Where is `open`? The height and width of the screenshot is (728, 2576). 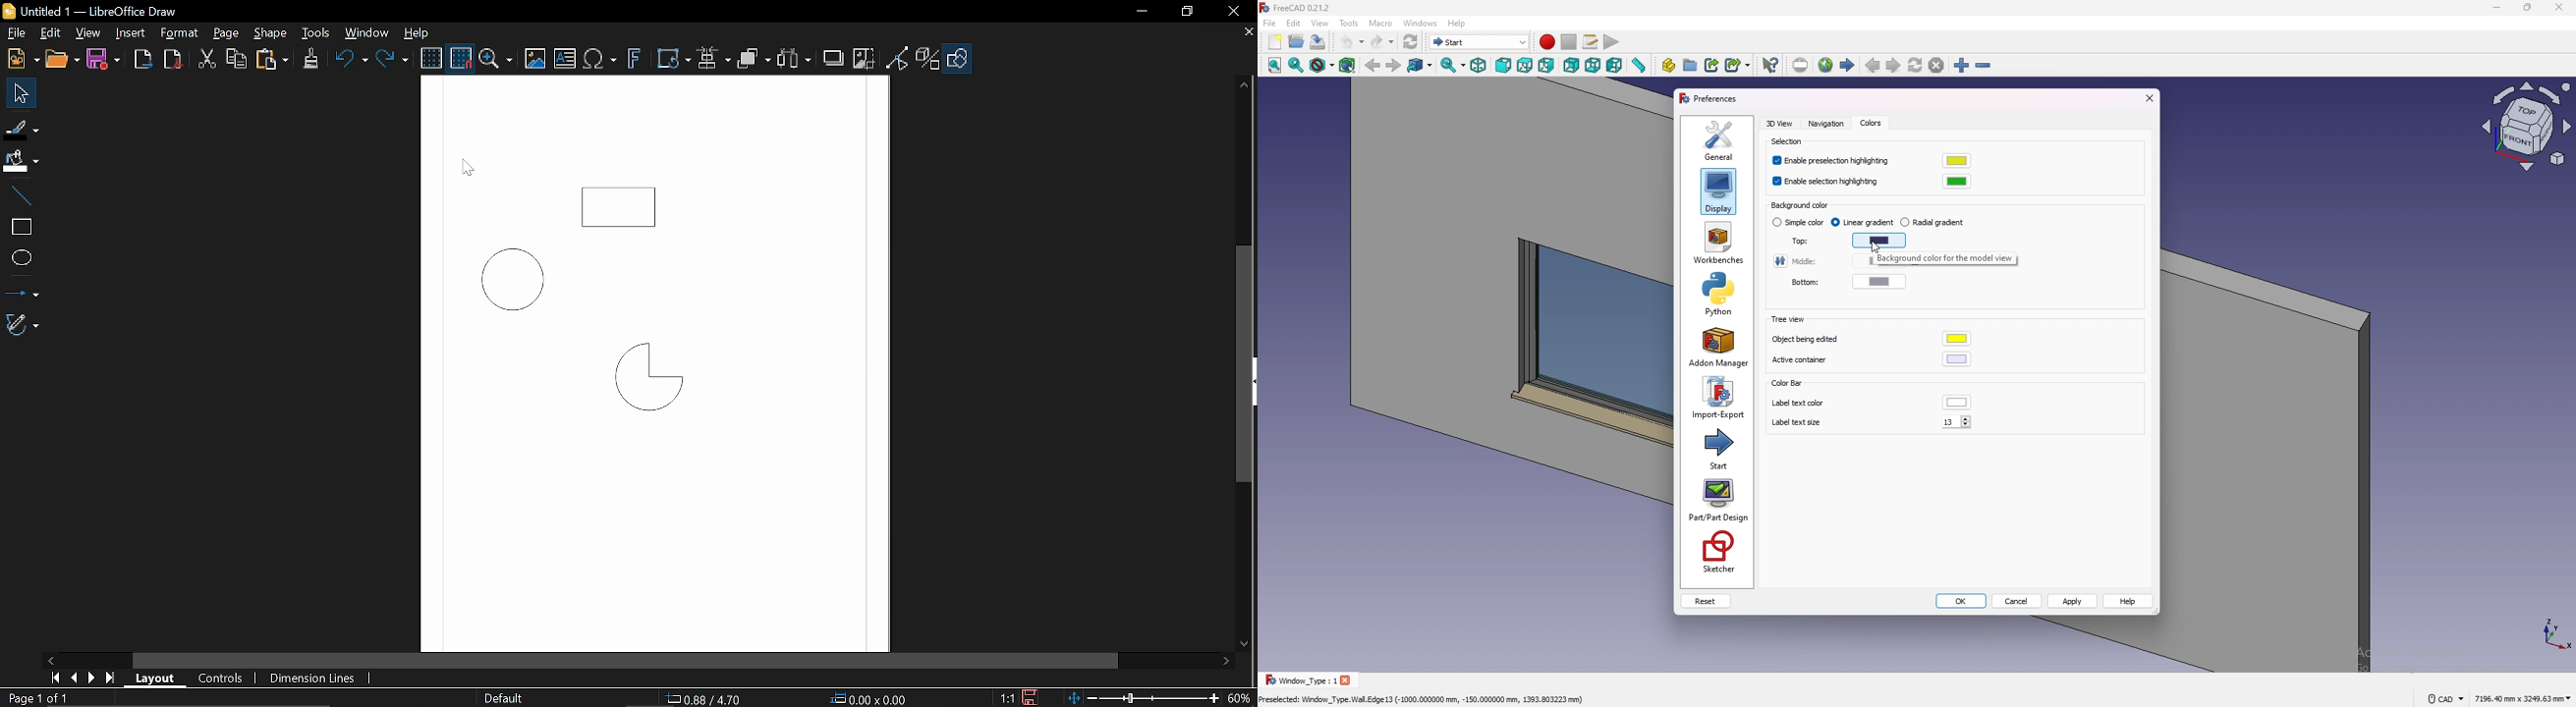
open is located at coordinates (1297, 41).